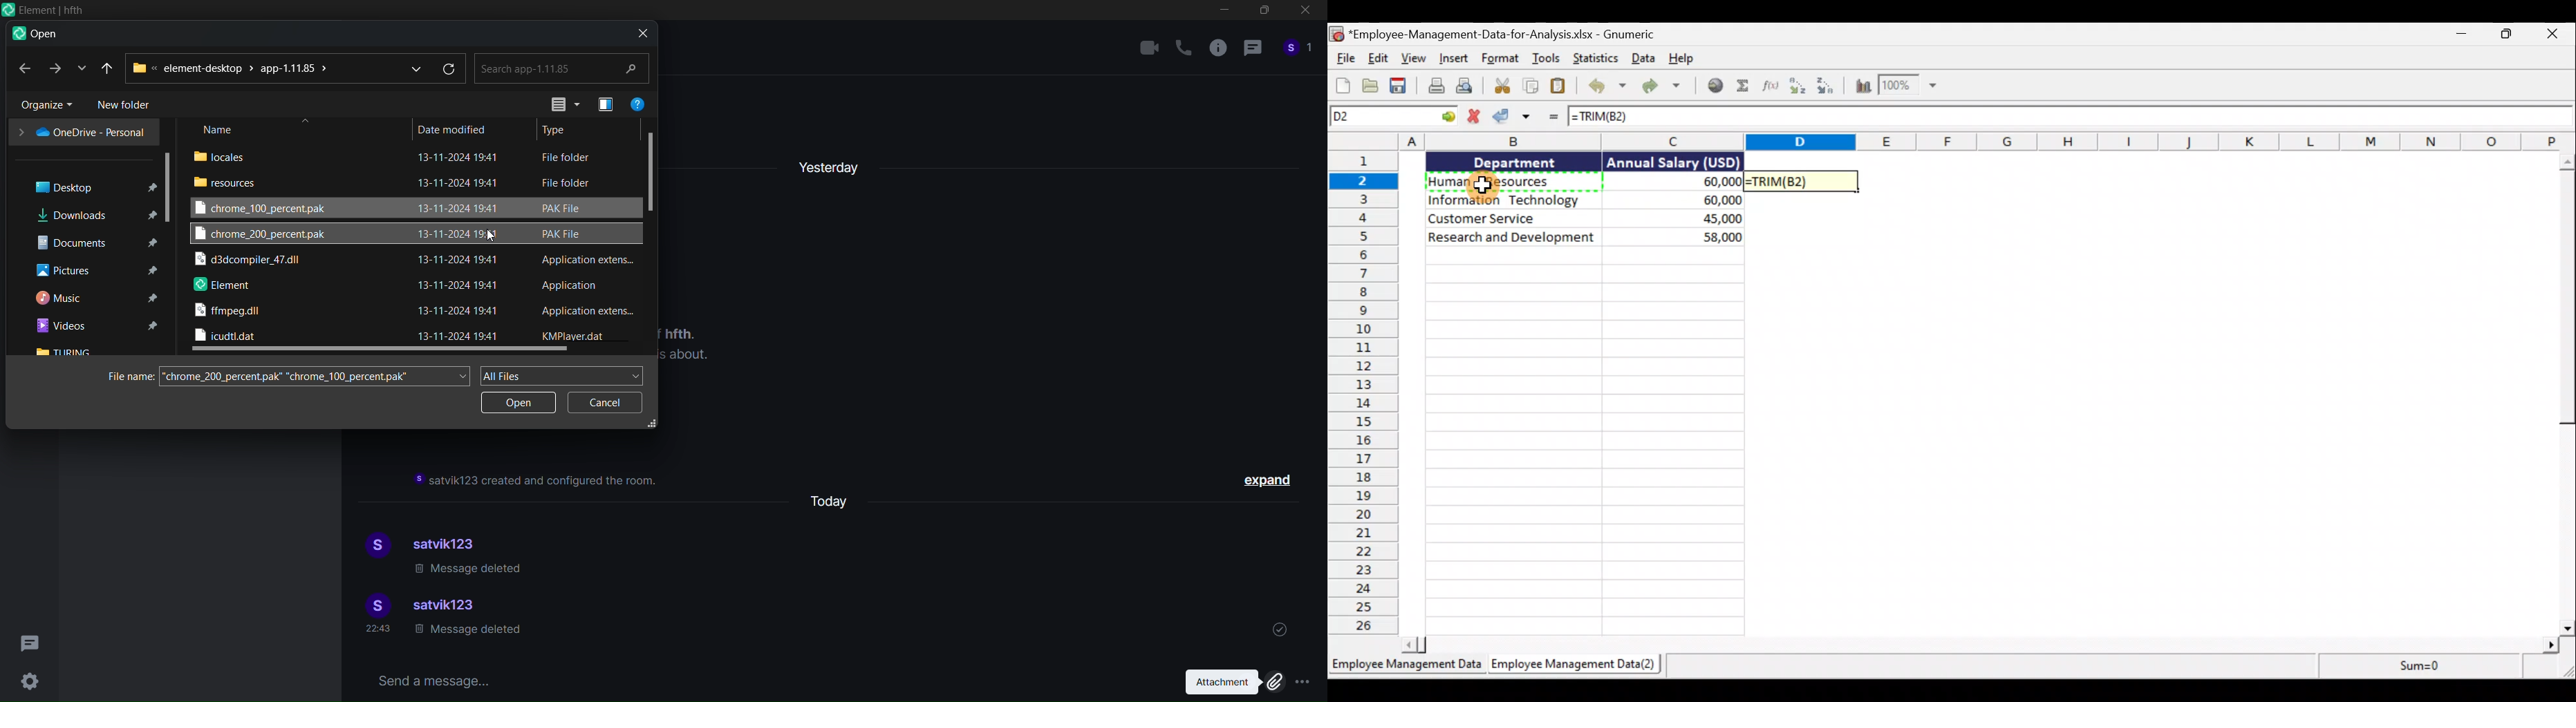 The width and height of the screenshot is (2576, 728). Describe the element at coordinates (1642, 58) in the screenshot. I see `Data` at that location.